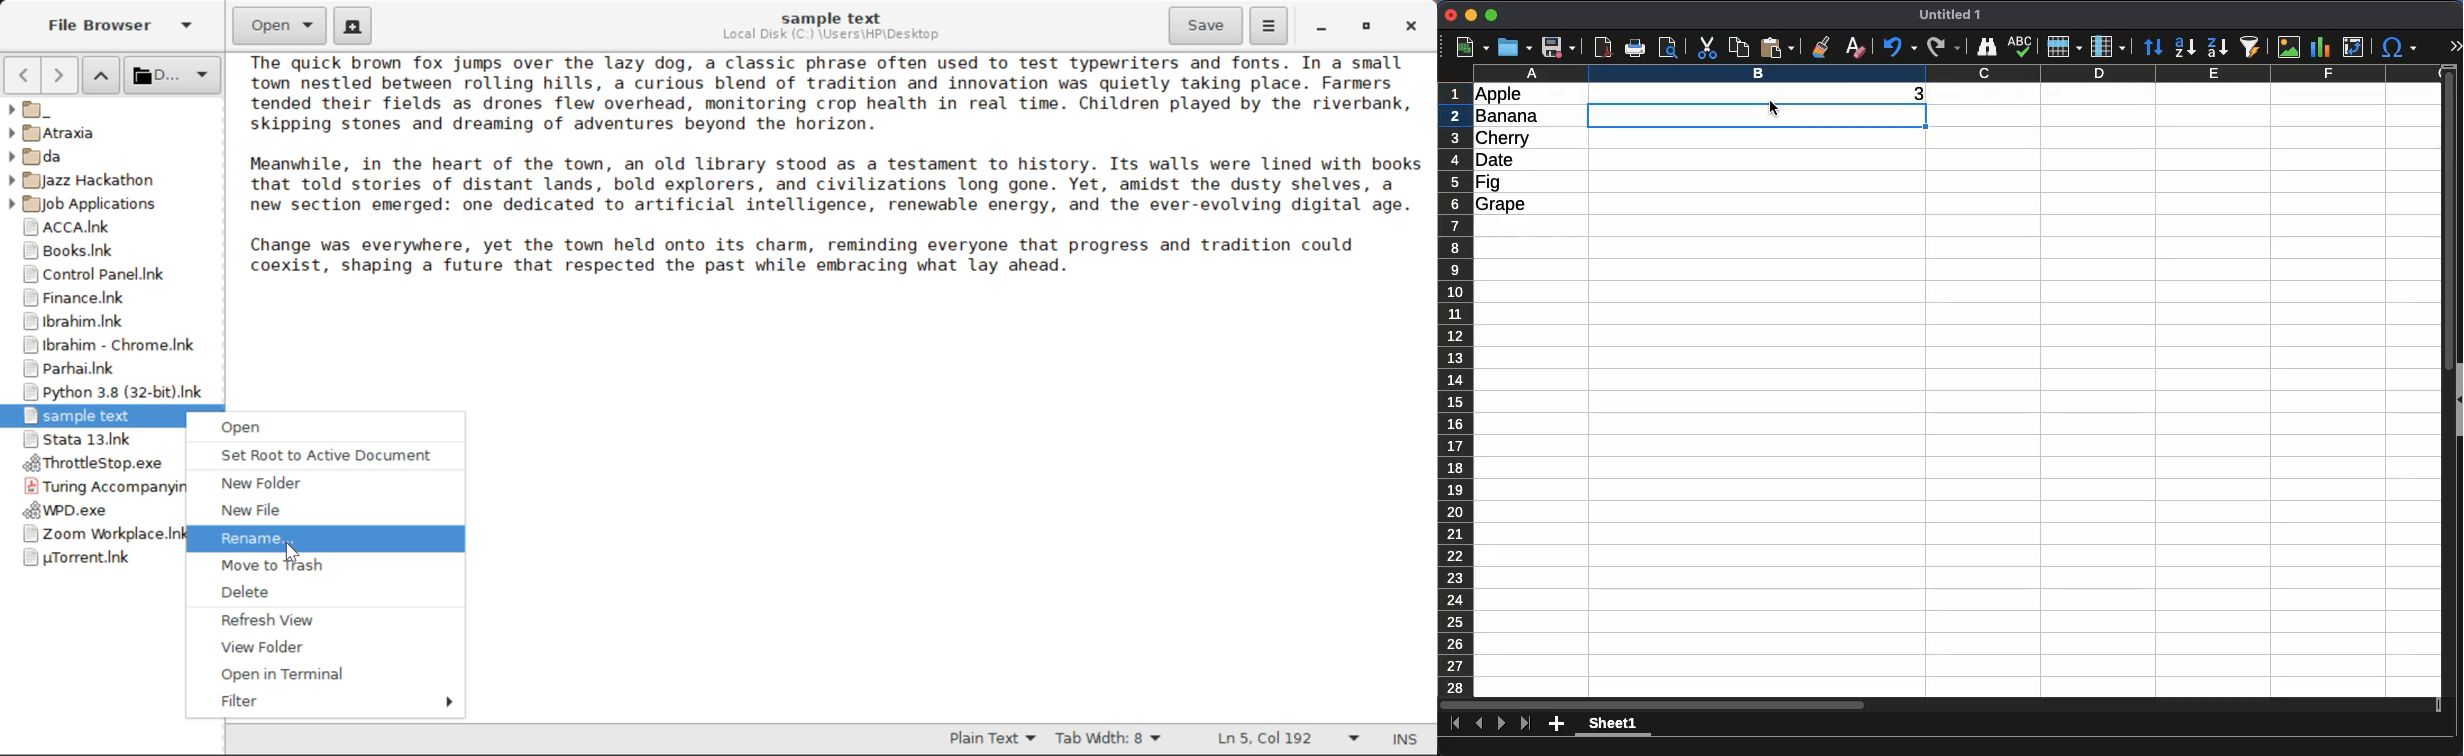 The width and height of the screenshot is (2464, 756). Describe the element at coordinates (1488, 183) in the screenshot. I see `fig` at that location.